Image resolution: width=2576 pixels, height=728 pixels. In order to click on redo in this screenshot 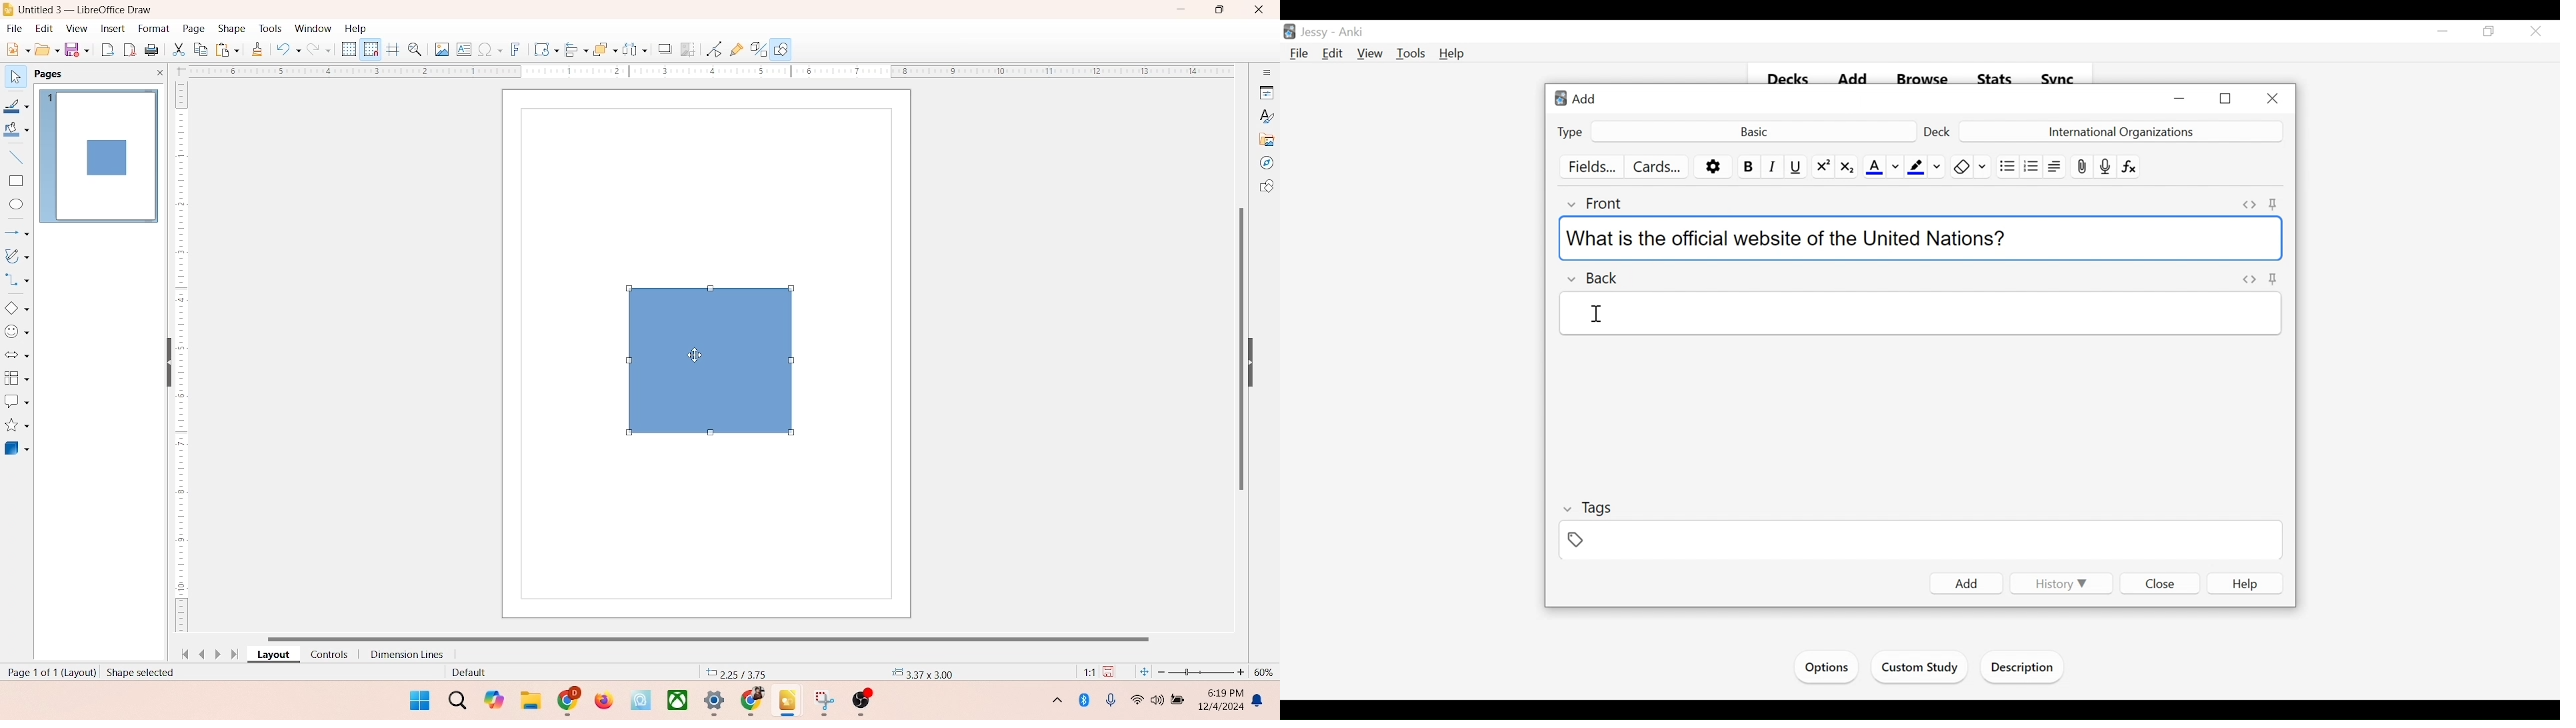, I will do `click(323, 51)`.